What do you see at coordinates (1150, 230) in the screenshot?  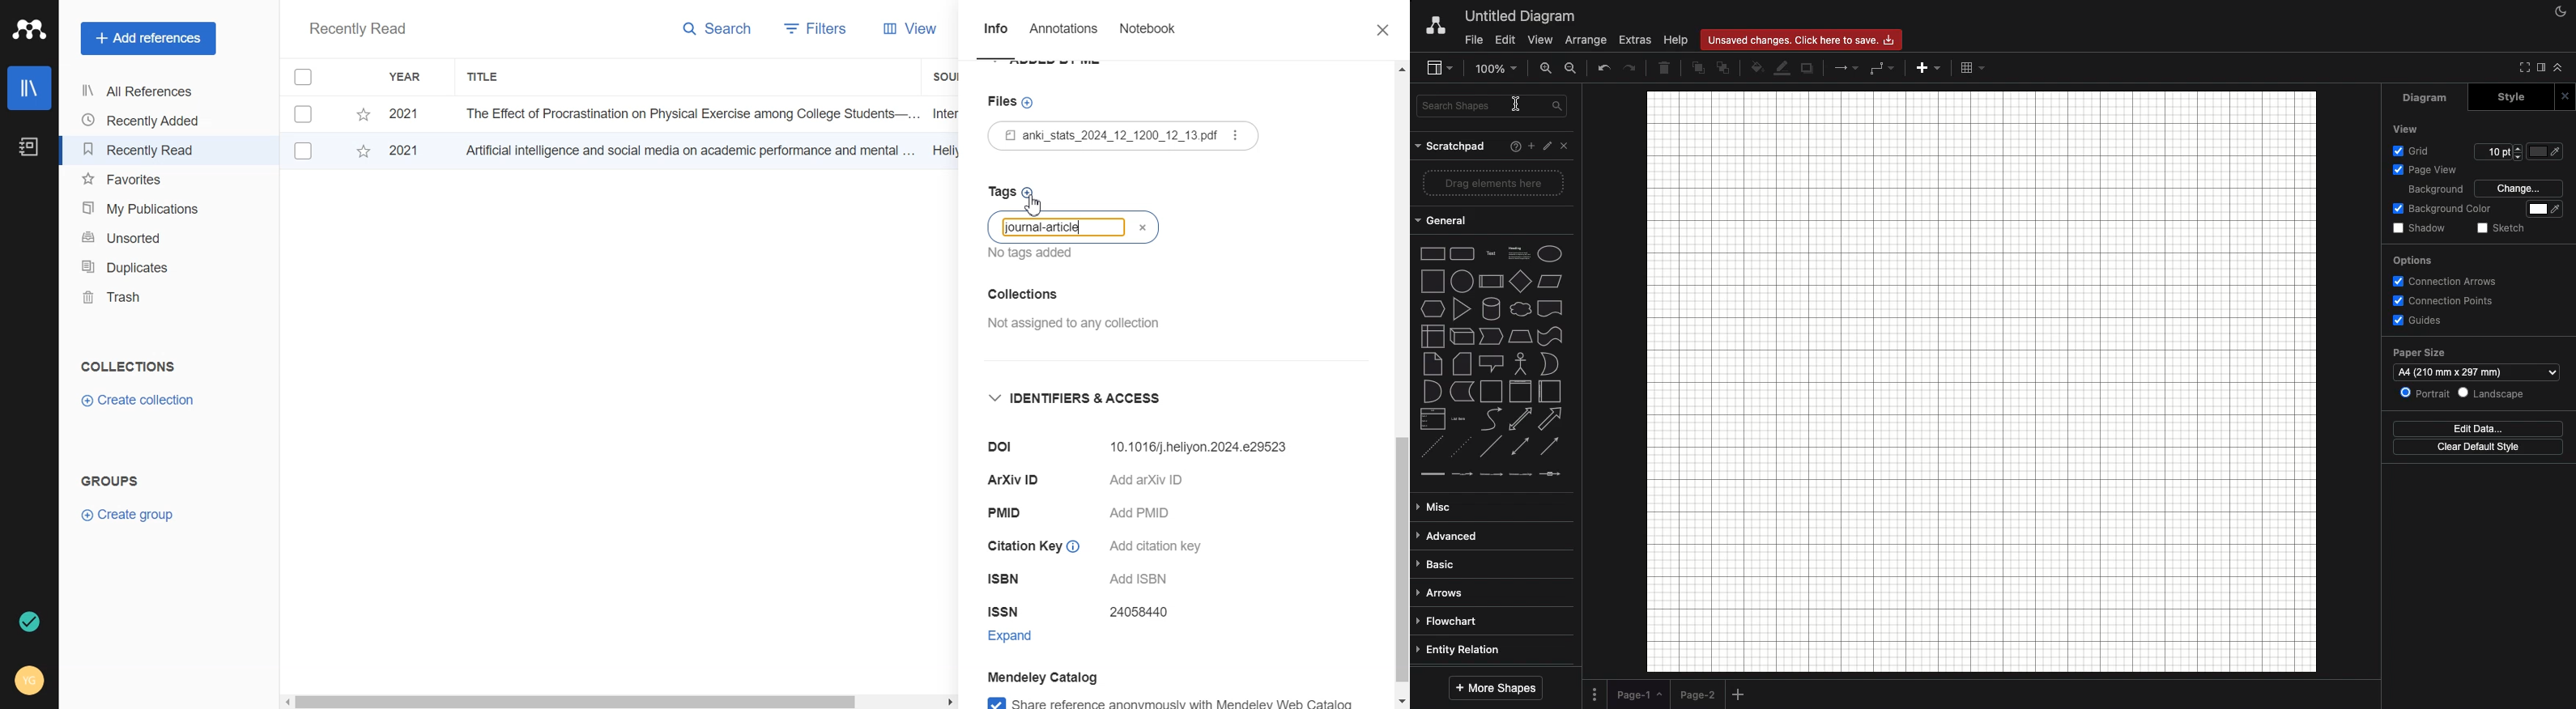 I see `Close` at bounding box center [1150, 230].